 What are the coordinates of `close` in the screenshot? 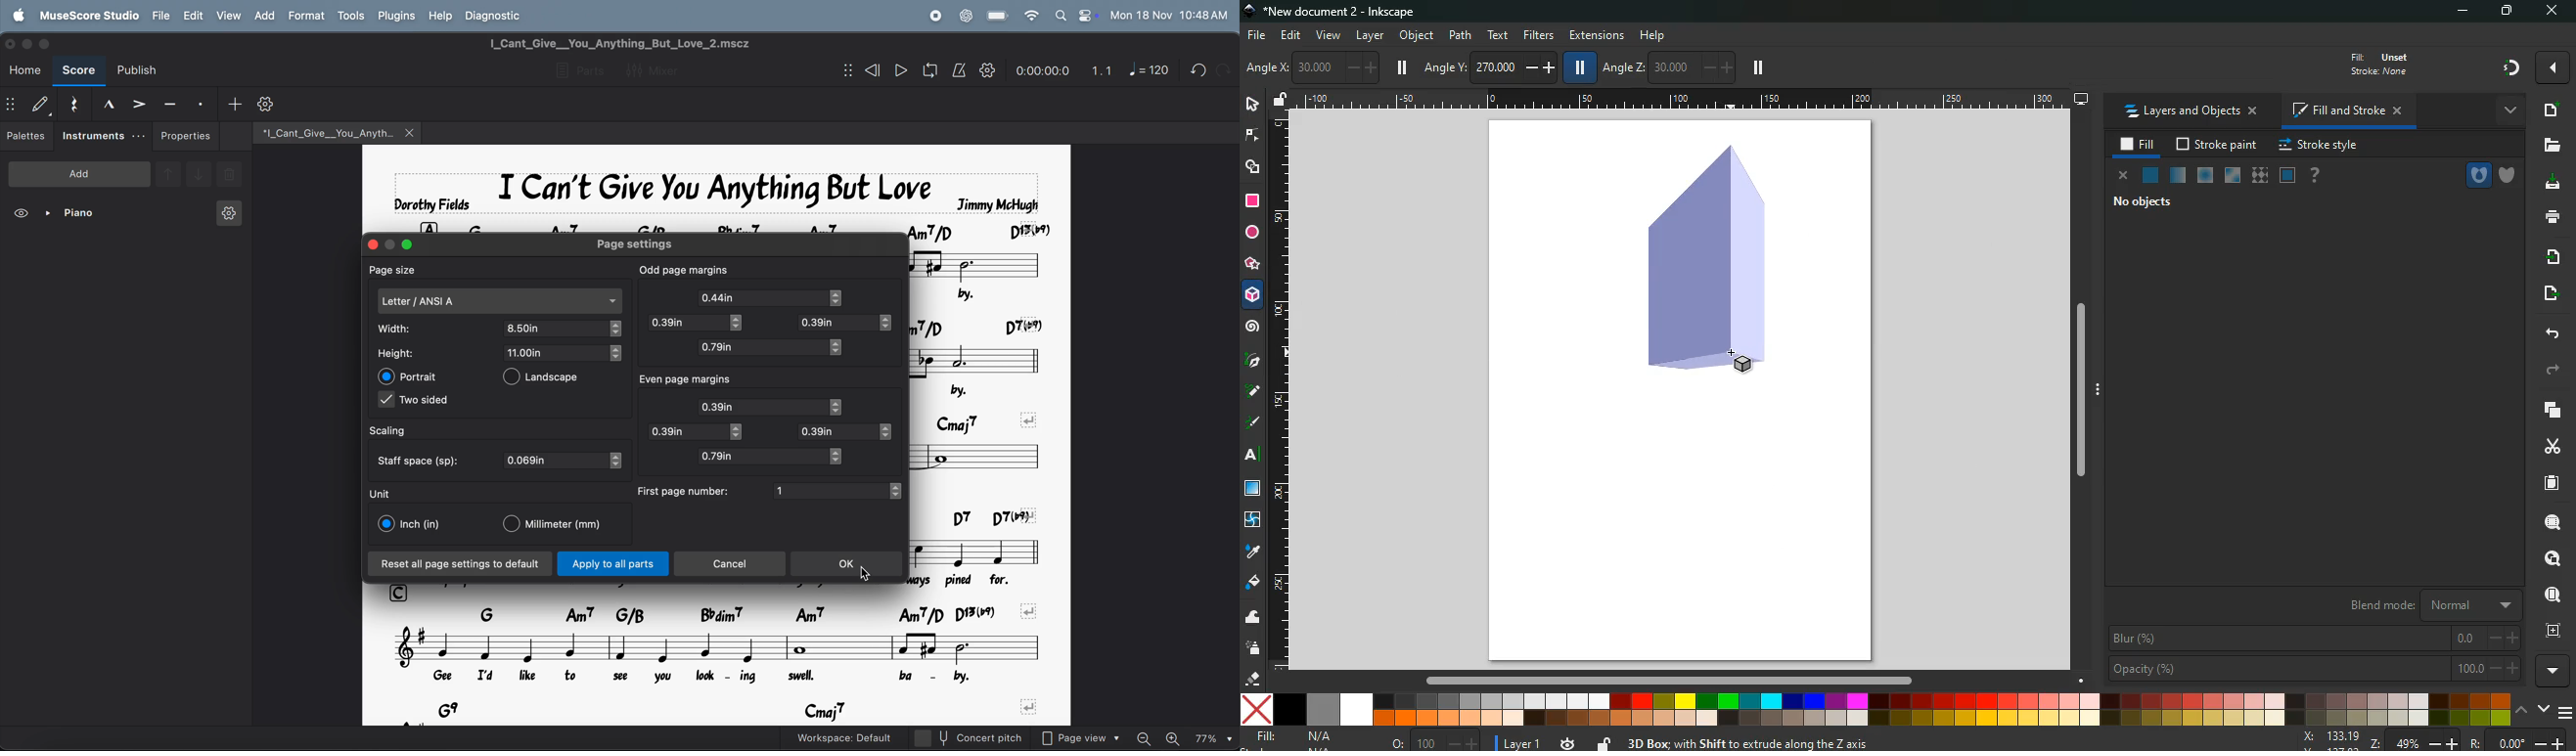 It's located at (12, 43).